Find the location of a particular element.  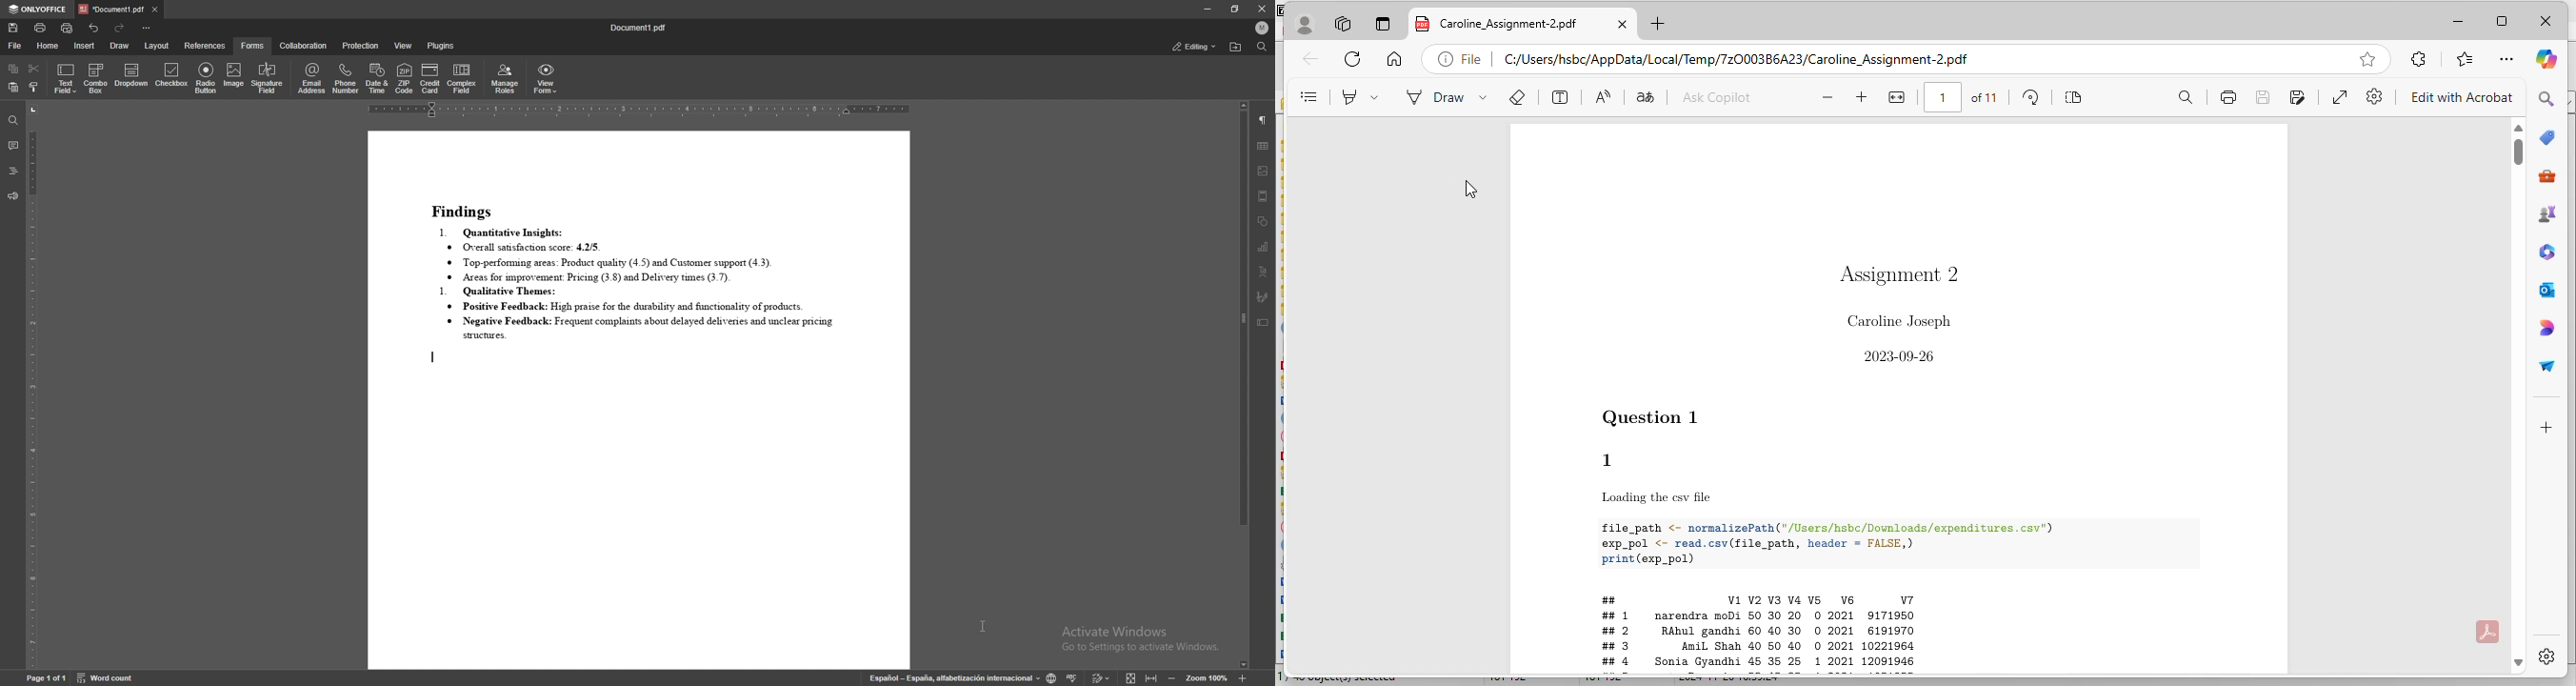

zoom in is located at coordinates (1243, 678).